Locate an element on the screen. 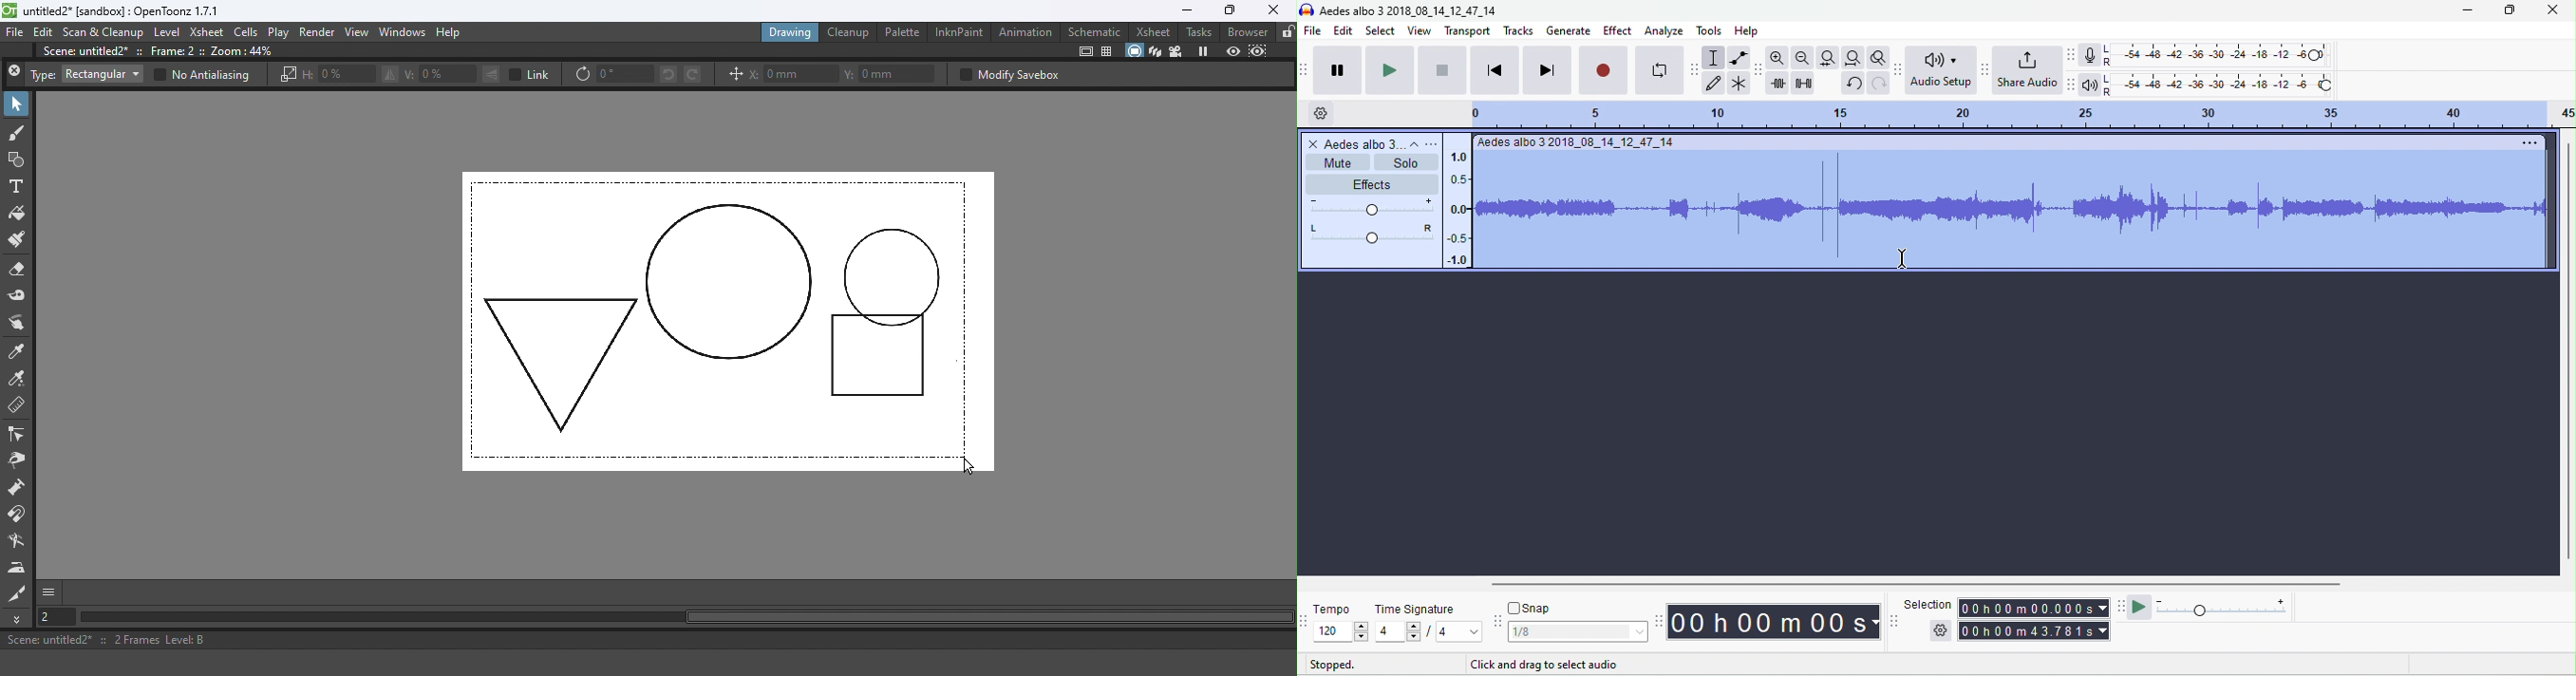 This screenshot has width=2576, height=700. playback meter toolbar is located at coordinates (2074, 85).